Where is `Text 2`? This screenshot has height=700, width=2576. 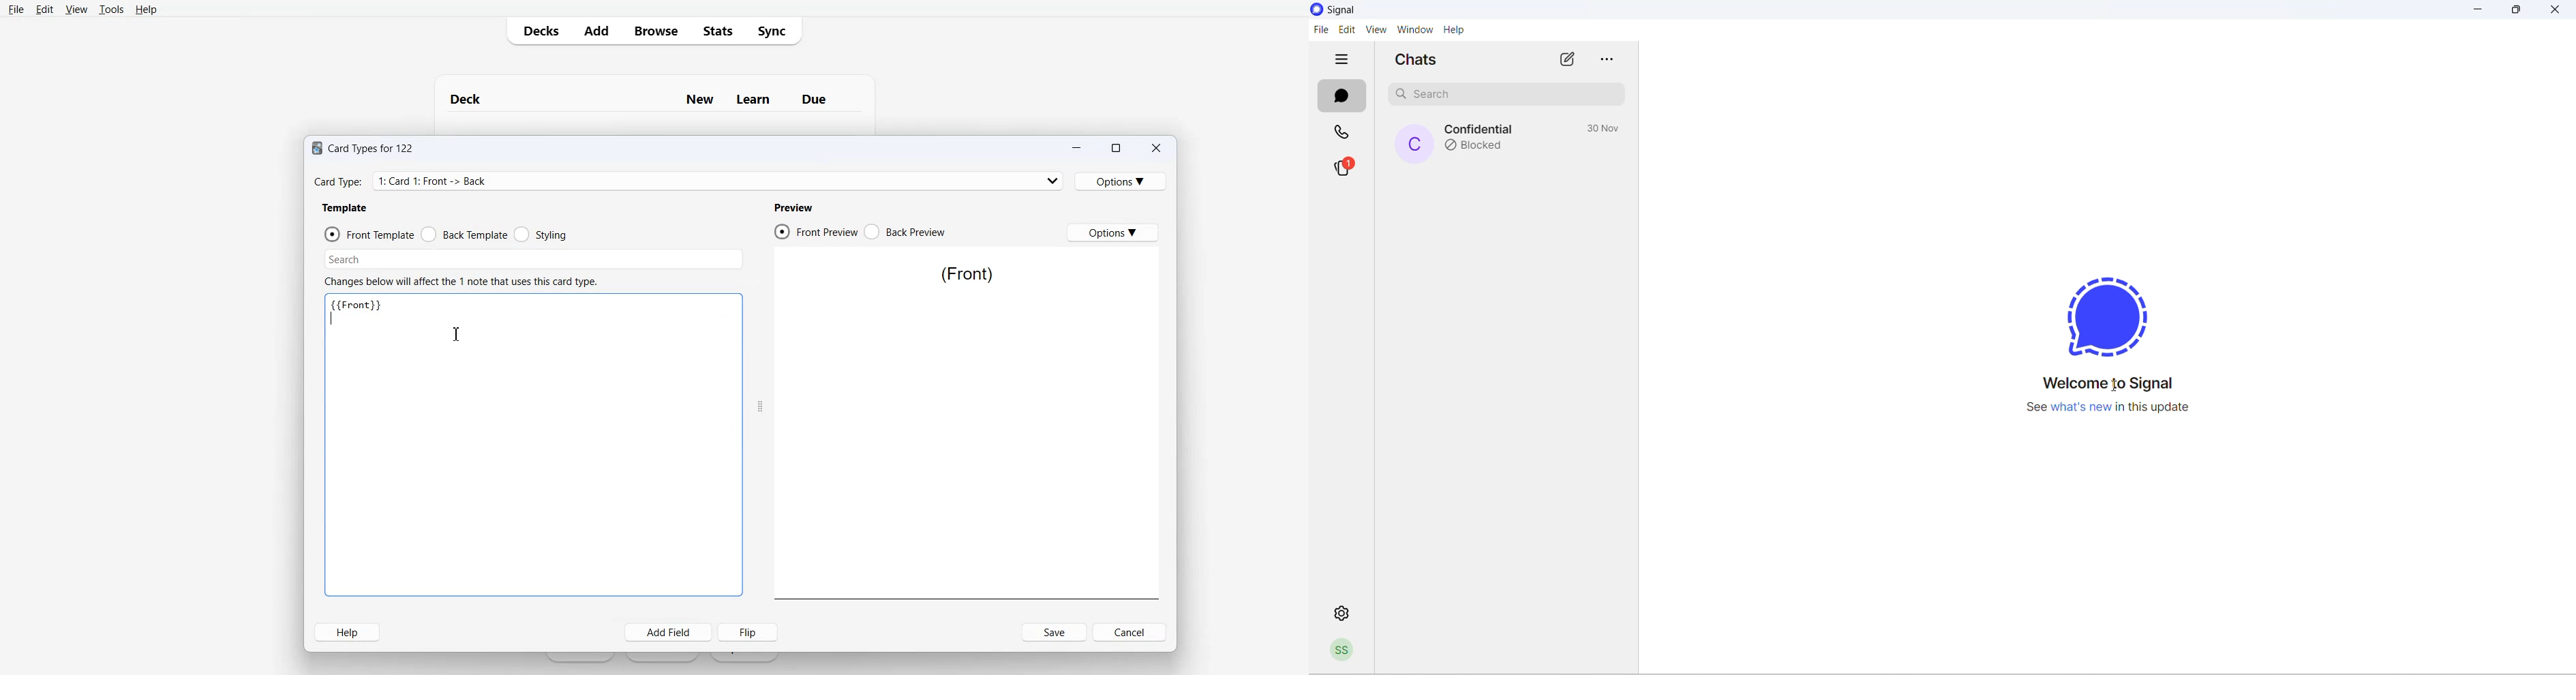 Text 2 is located at coordinates (363, 312).